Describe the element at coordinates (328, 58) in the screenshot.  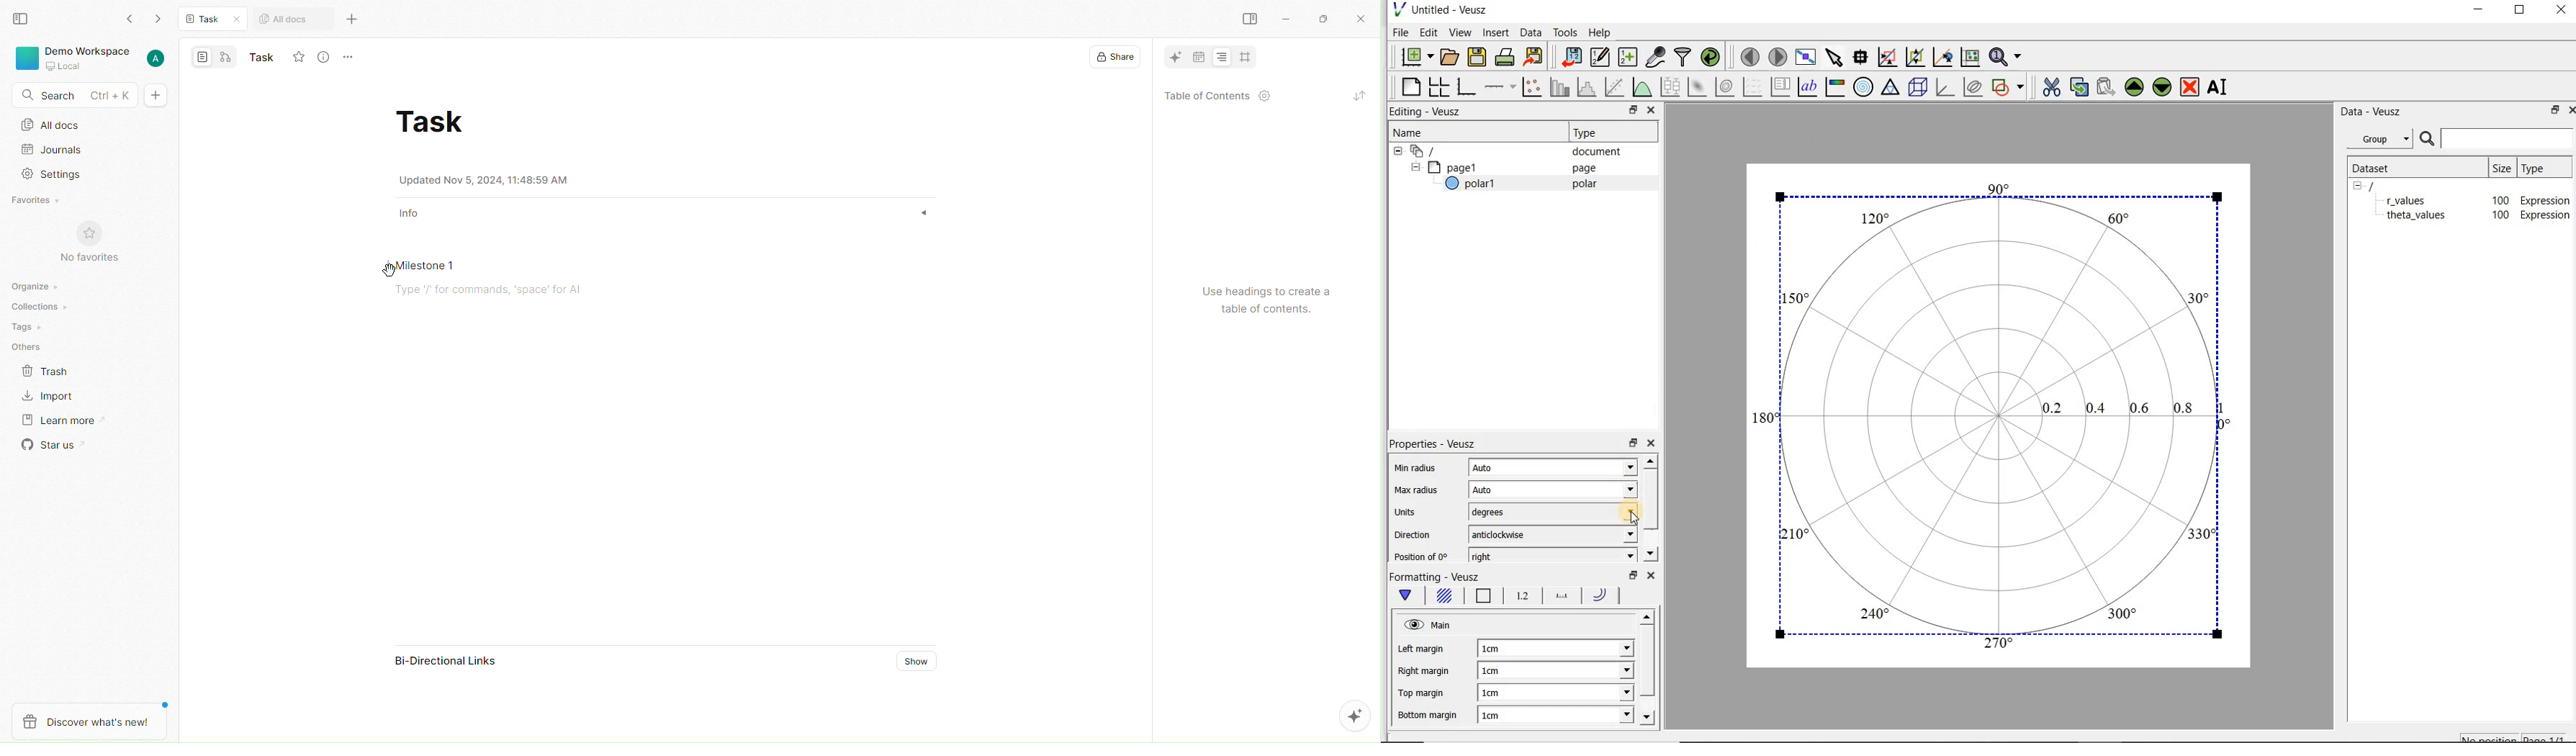
I see `View Info` at that location.